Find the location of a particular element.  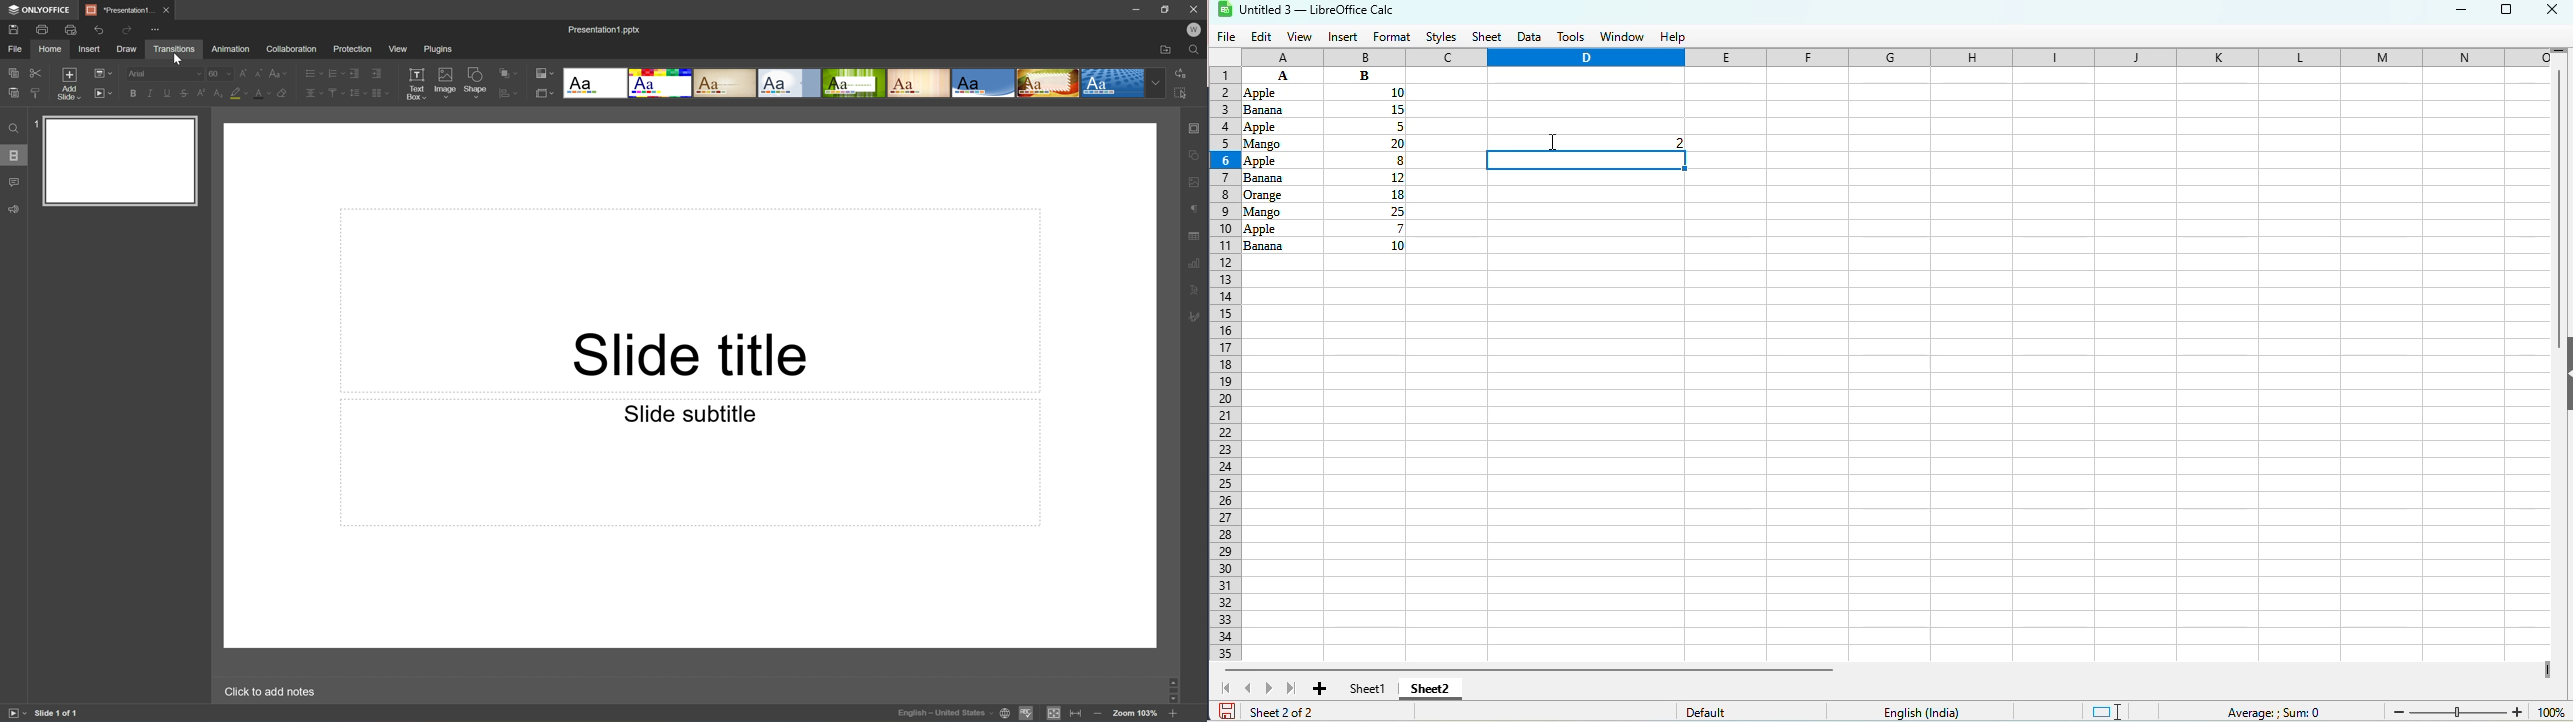

rows is located at coordinates (1224, 366).